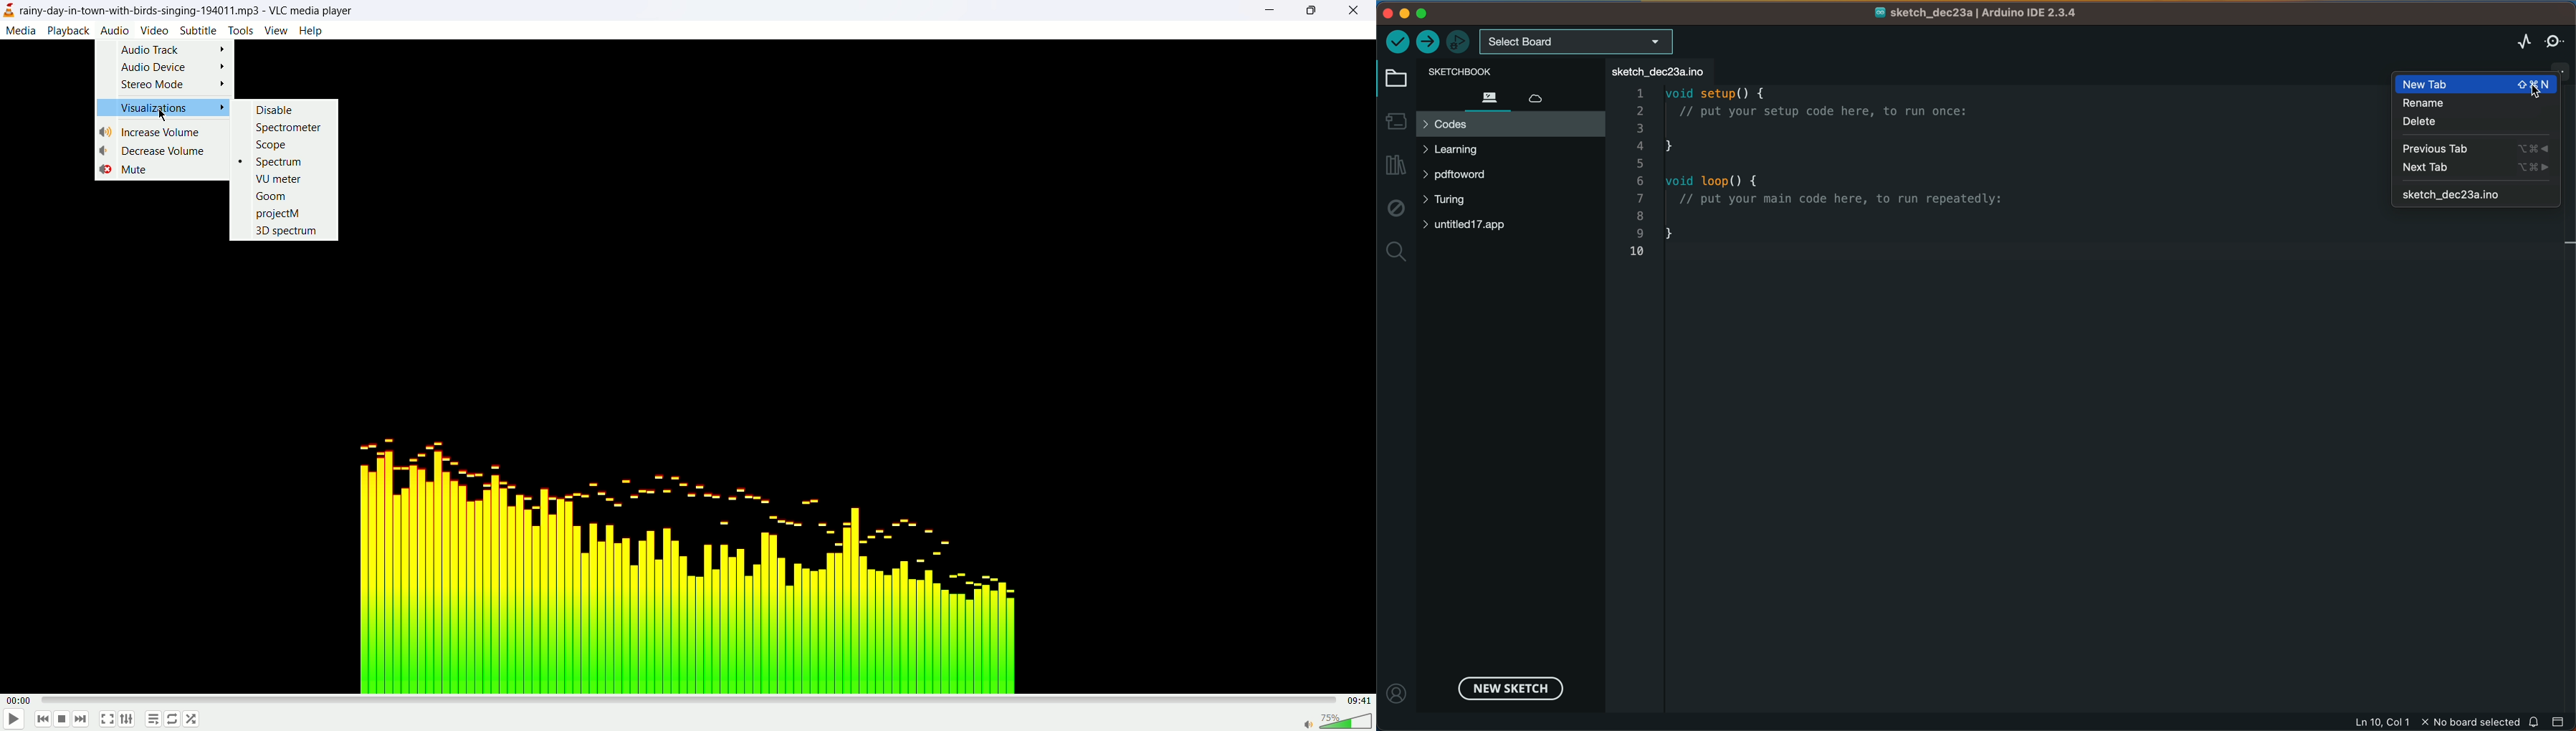 The width and height of the screenshot is (2576, 756). I want to click on projectM, so click(280, 215).